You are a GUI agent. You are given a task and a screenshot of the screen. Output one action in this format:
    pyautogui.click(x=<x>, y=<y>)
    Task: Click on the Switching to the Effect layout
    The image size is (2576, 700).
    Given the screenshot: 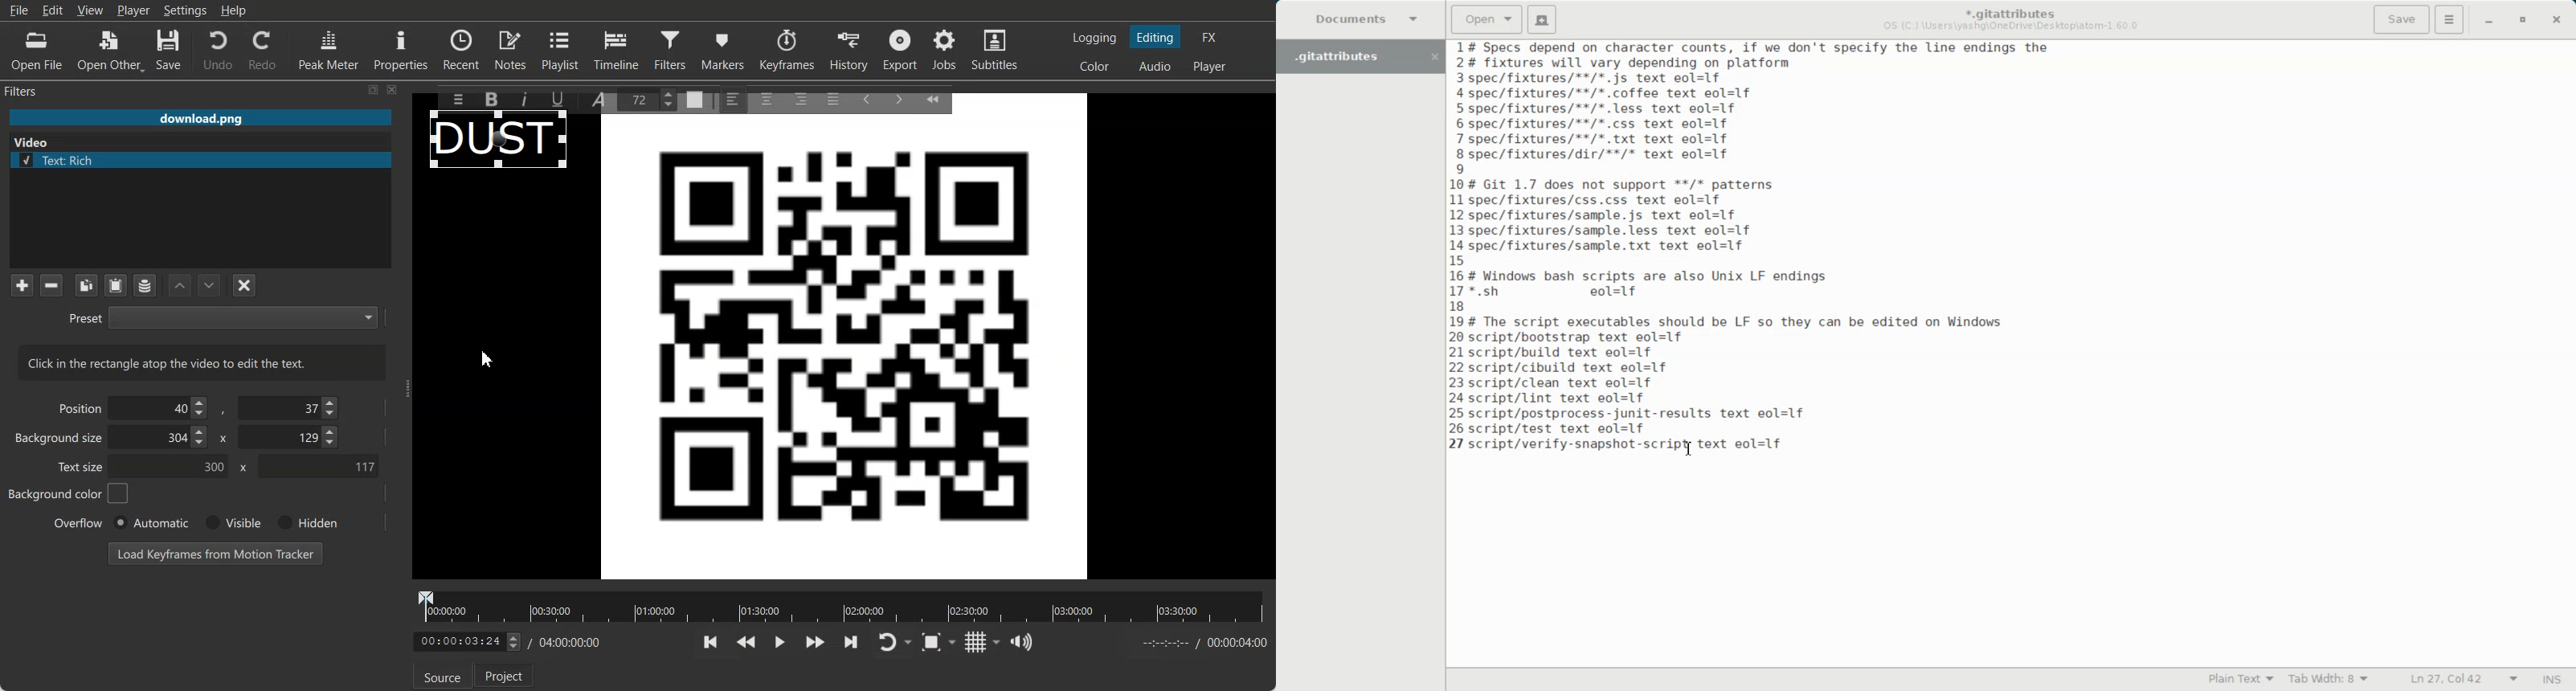 What is the action you would take?
    pyautogui.click(x=1210, y=37)
    